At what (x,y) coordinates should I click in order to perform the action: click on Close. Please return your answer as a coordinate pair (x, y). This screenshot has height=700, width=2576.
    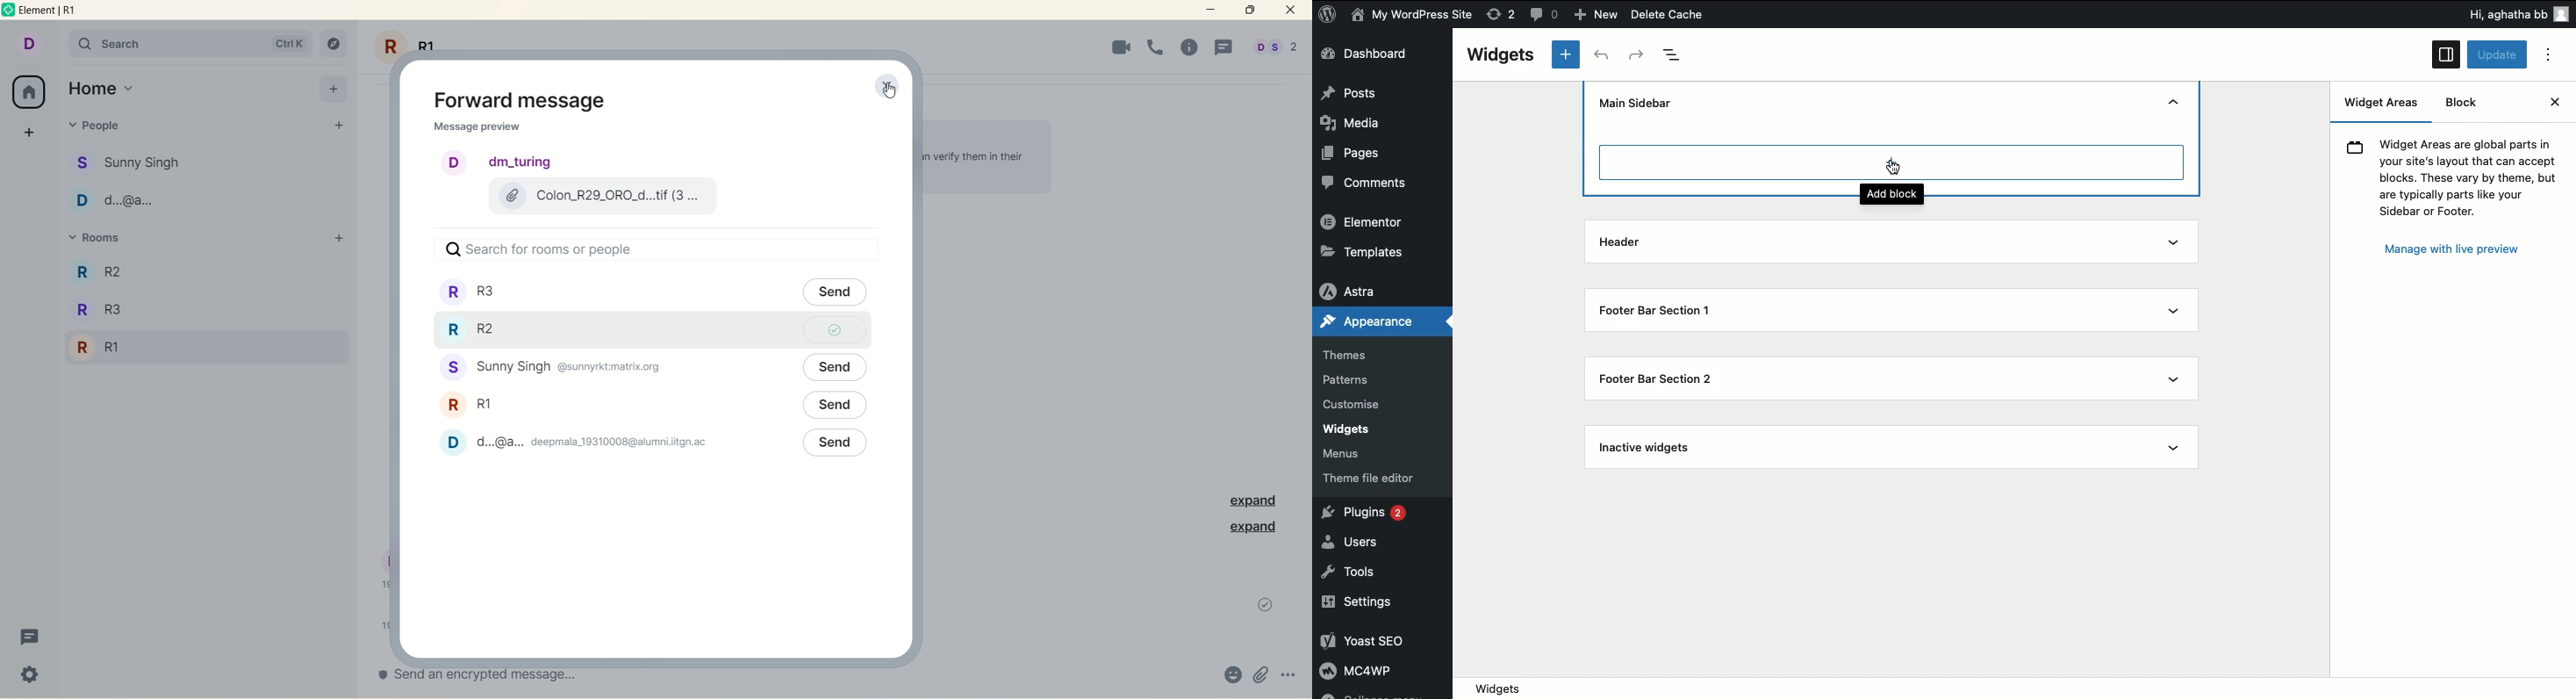
    Looking at the image, I should click on (2554, 103).